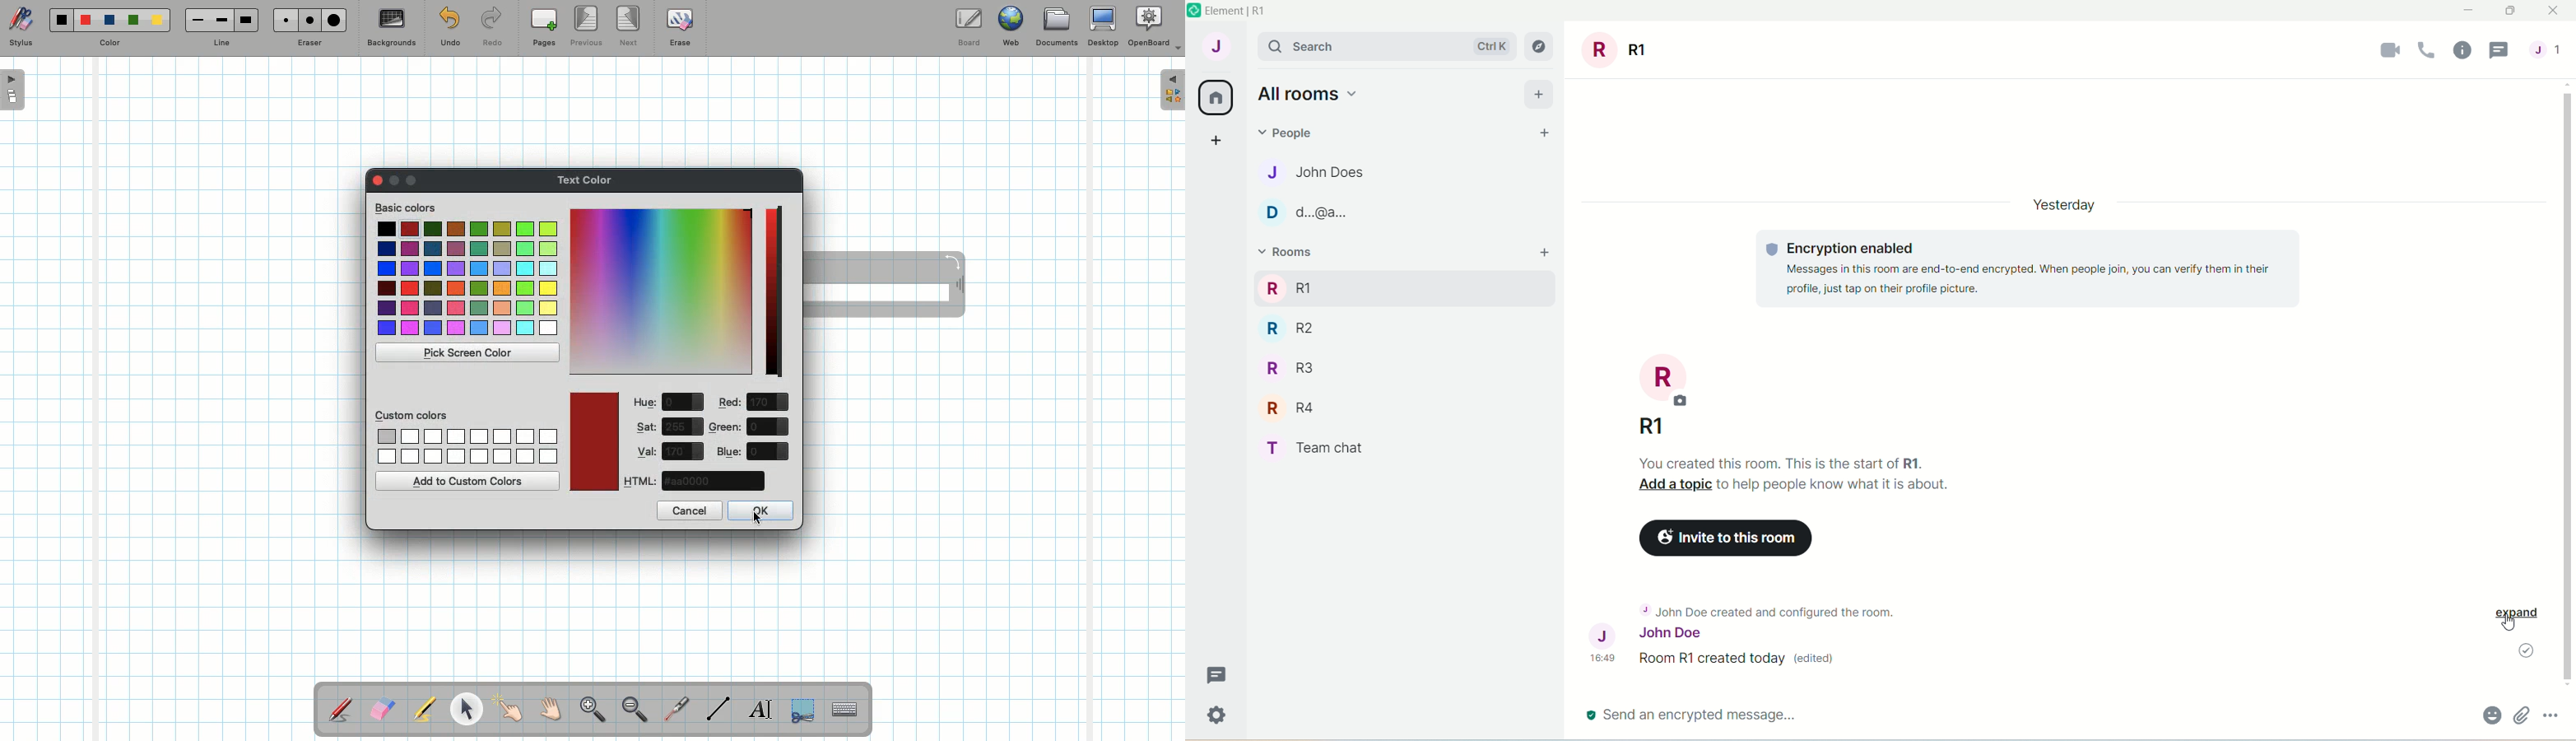  Describe the element at coordinates (726, 427) in the screenshot. I see `Green` at that location.